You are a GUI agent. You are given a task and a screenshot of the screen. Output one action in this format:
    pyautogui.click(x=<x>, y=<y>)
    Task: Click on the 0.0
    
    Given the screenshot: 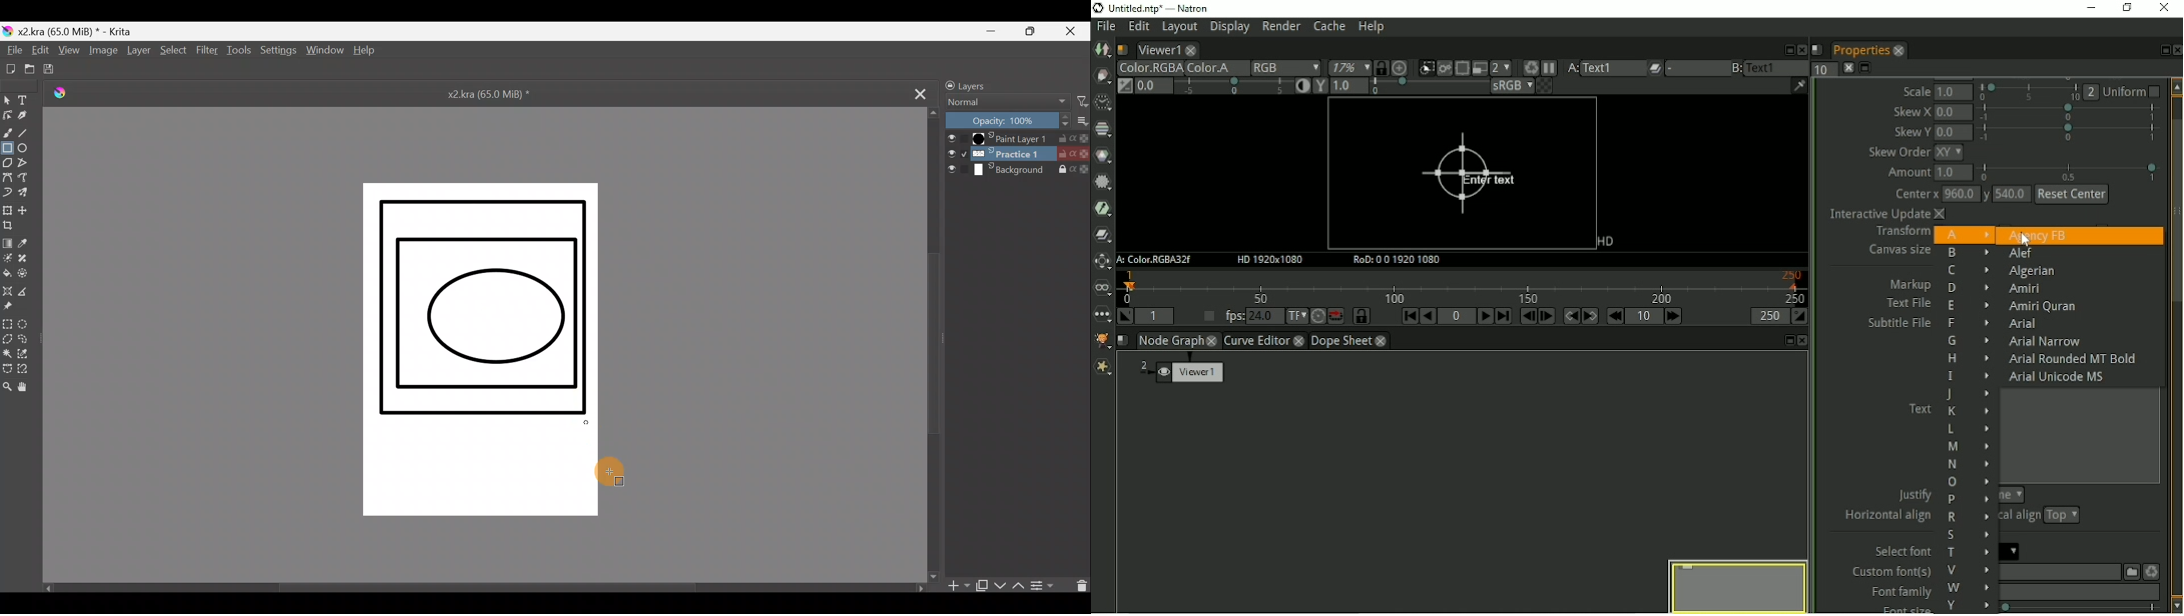 What is the action you would take?
    pyautogui.click(x=1953, y=132)
    